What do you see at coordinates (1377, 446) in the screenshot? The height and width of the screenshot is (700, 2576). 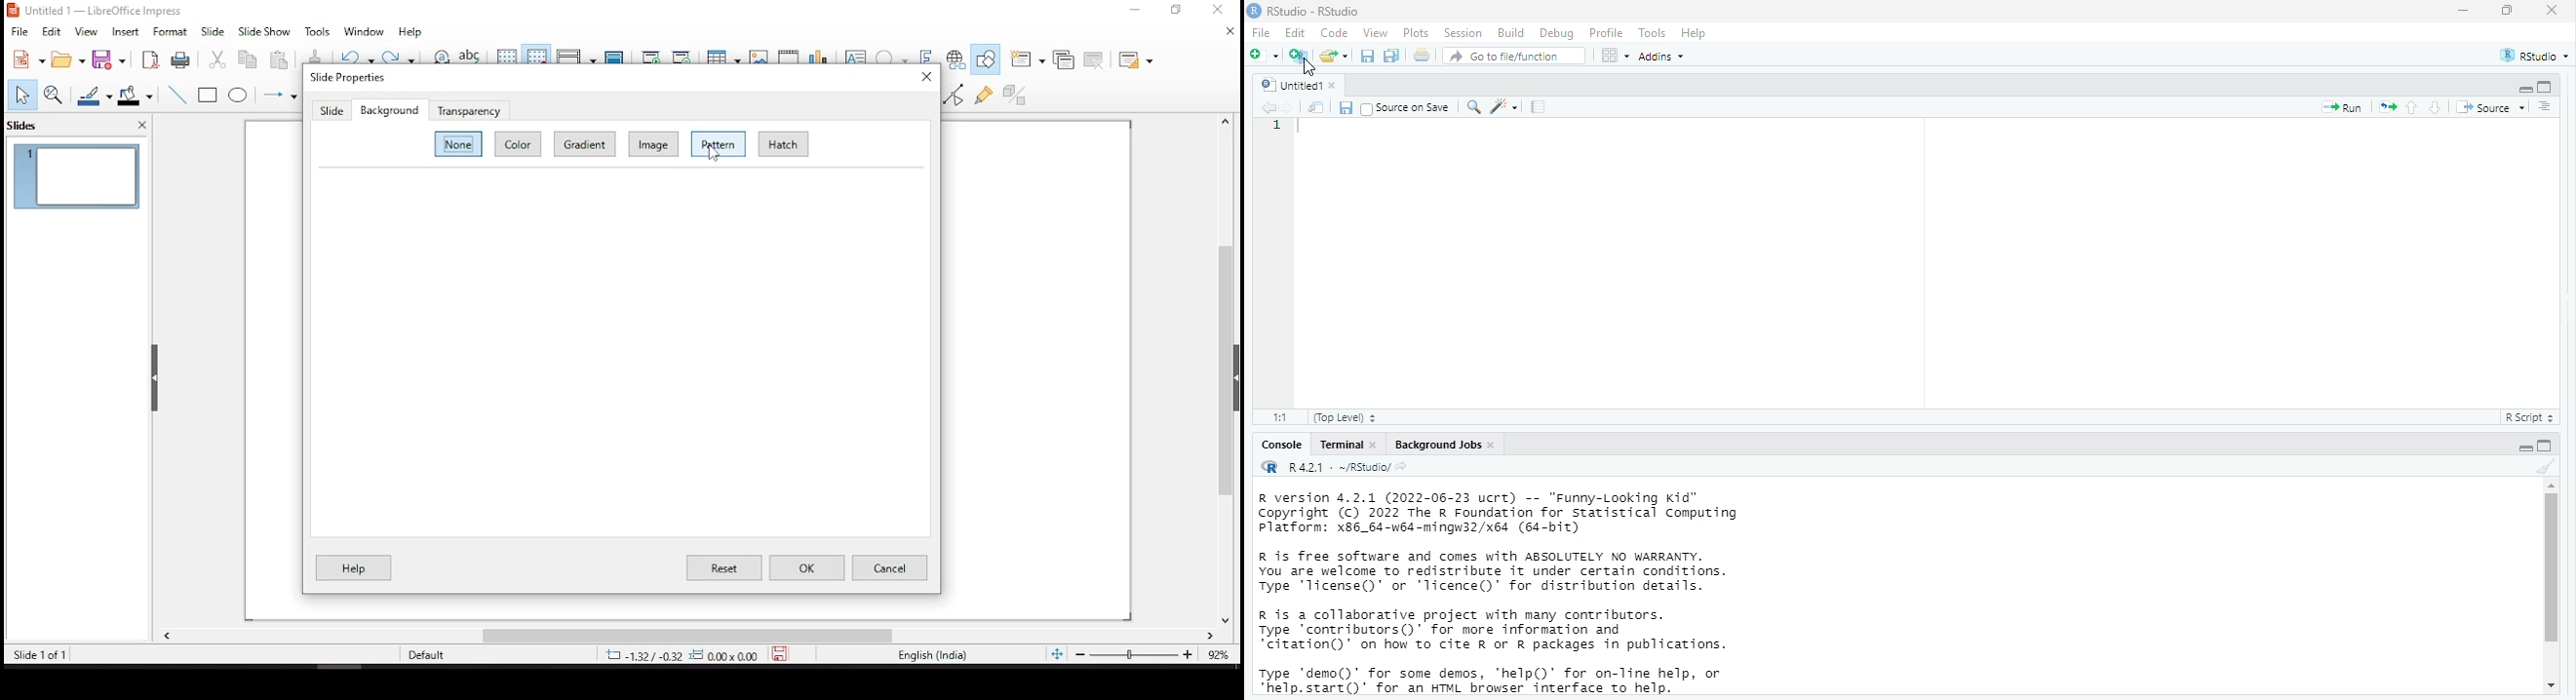 I see `close` at bounding box center [1377, 446].